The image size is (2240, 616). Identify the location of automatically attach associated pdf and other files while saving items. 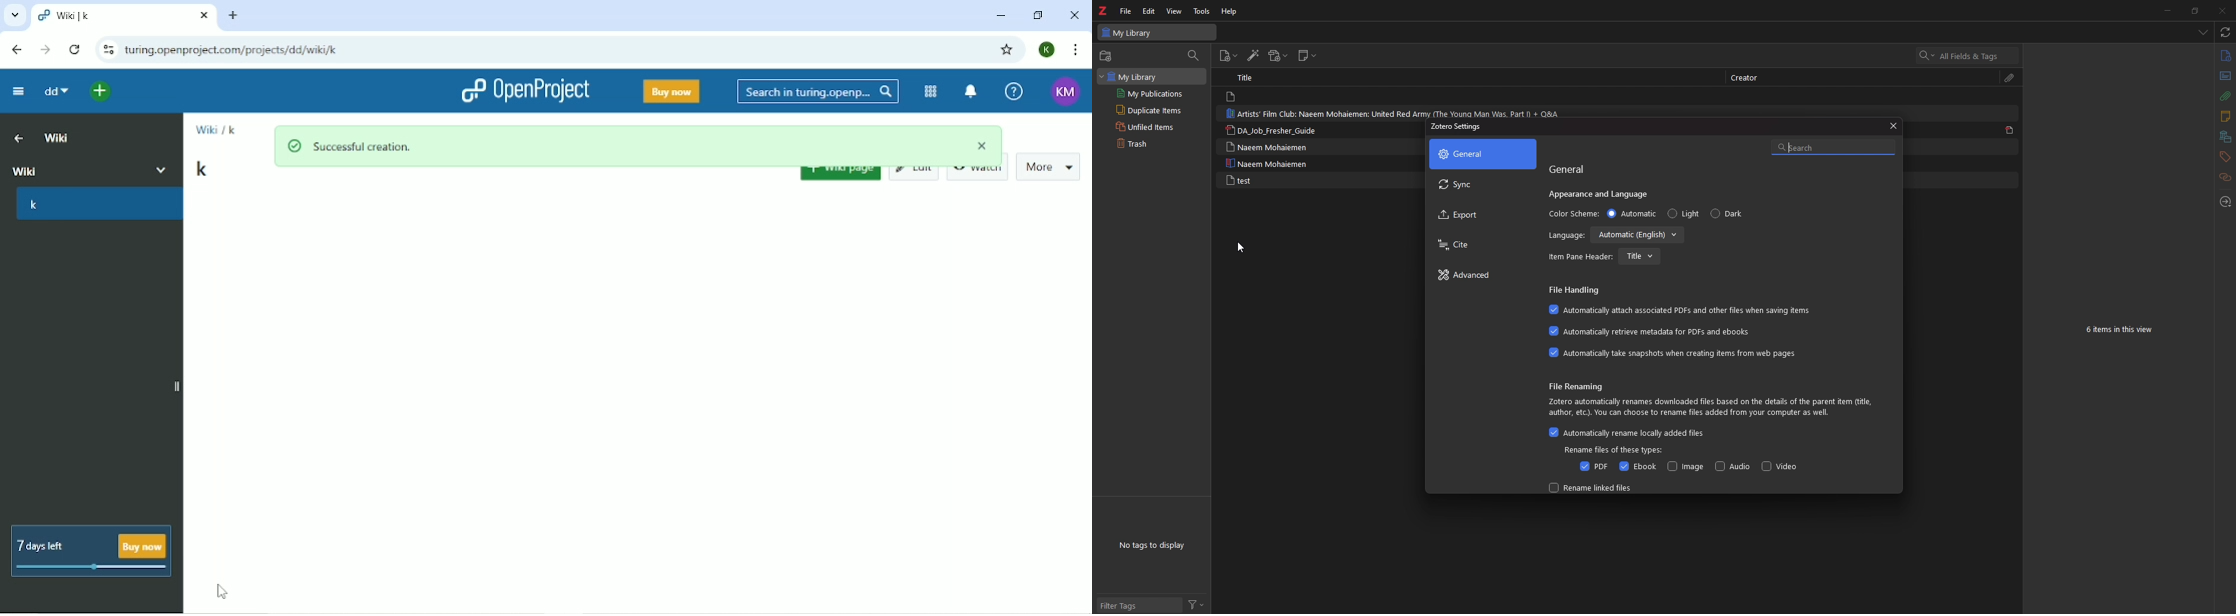
(1682, 310).